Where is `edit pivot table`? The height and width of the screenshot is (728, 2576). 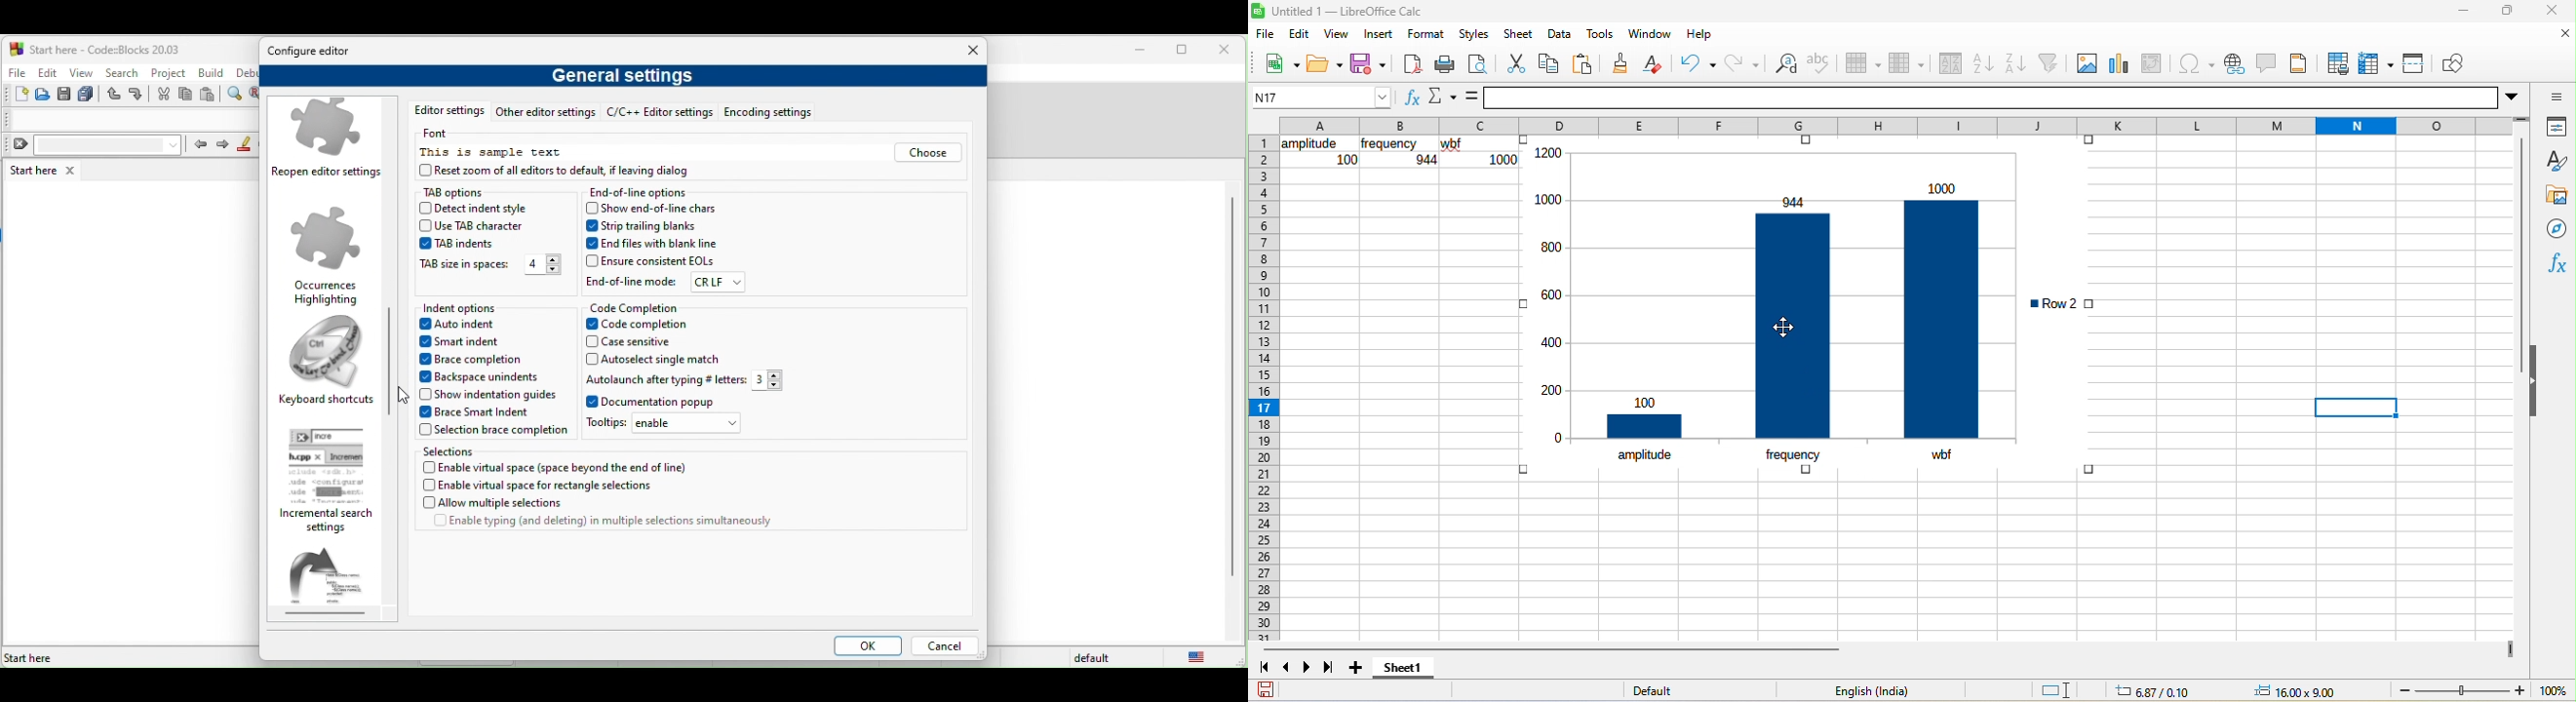 edit pivot table is located at coordinates (2154, 62).